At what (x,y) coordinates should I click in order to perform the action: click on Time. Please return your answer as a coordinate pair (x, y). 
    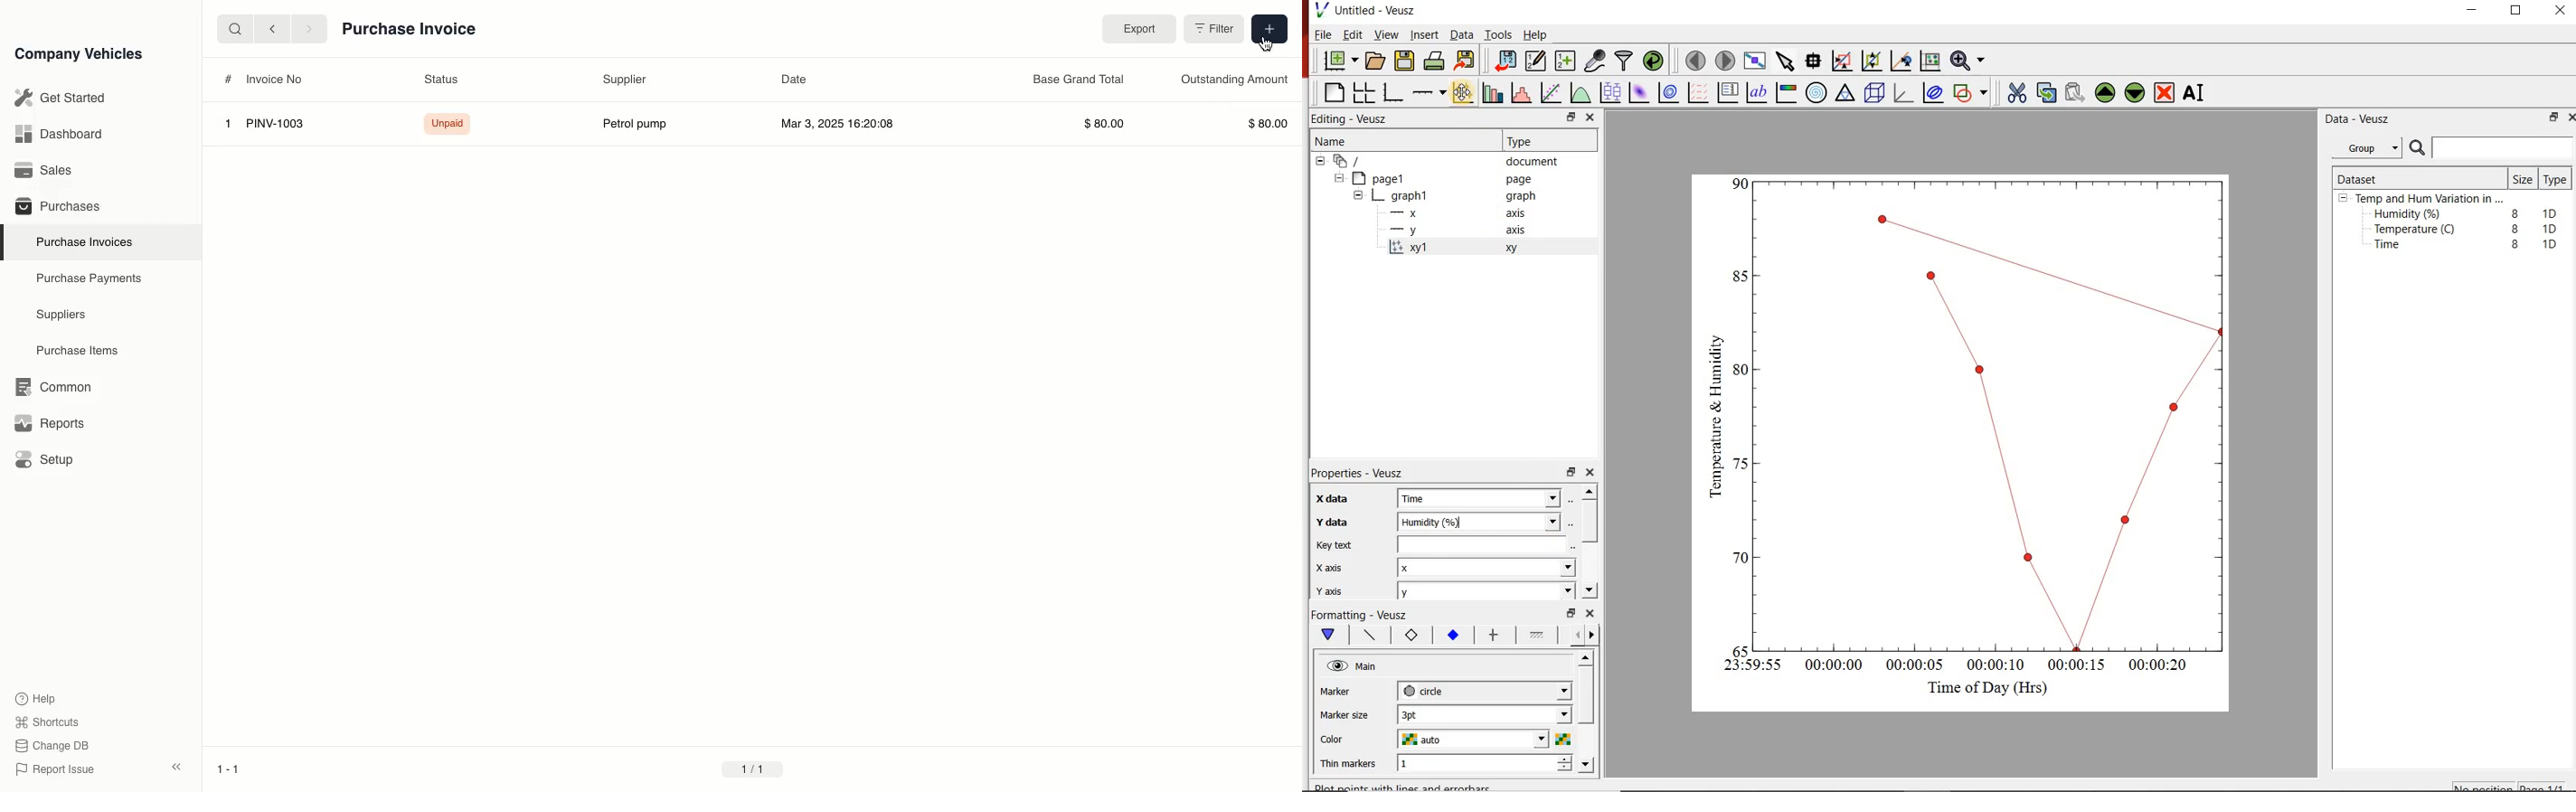
    Looking at the image, I should click on (1436, 499).